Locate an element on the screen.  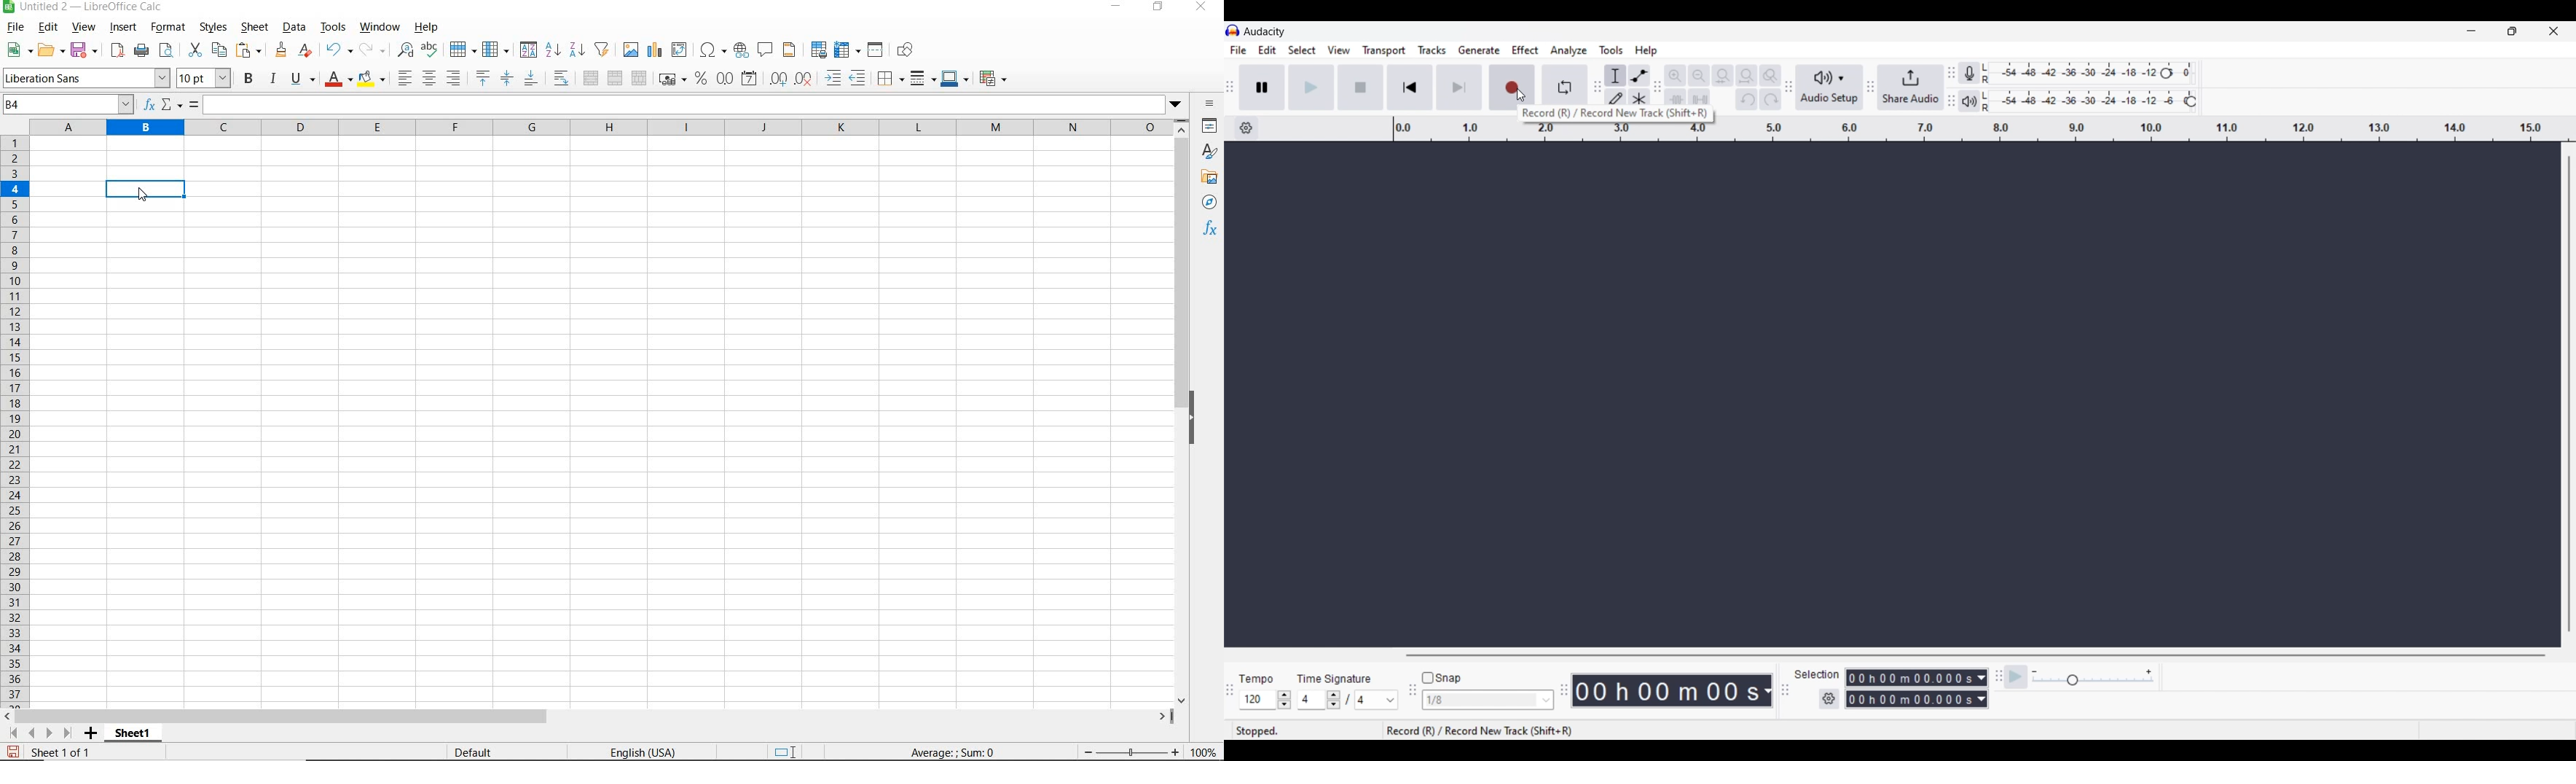
Increase/Decrease tempo is located at coordinates (1284, 700).